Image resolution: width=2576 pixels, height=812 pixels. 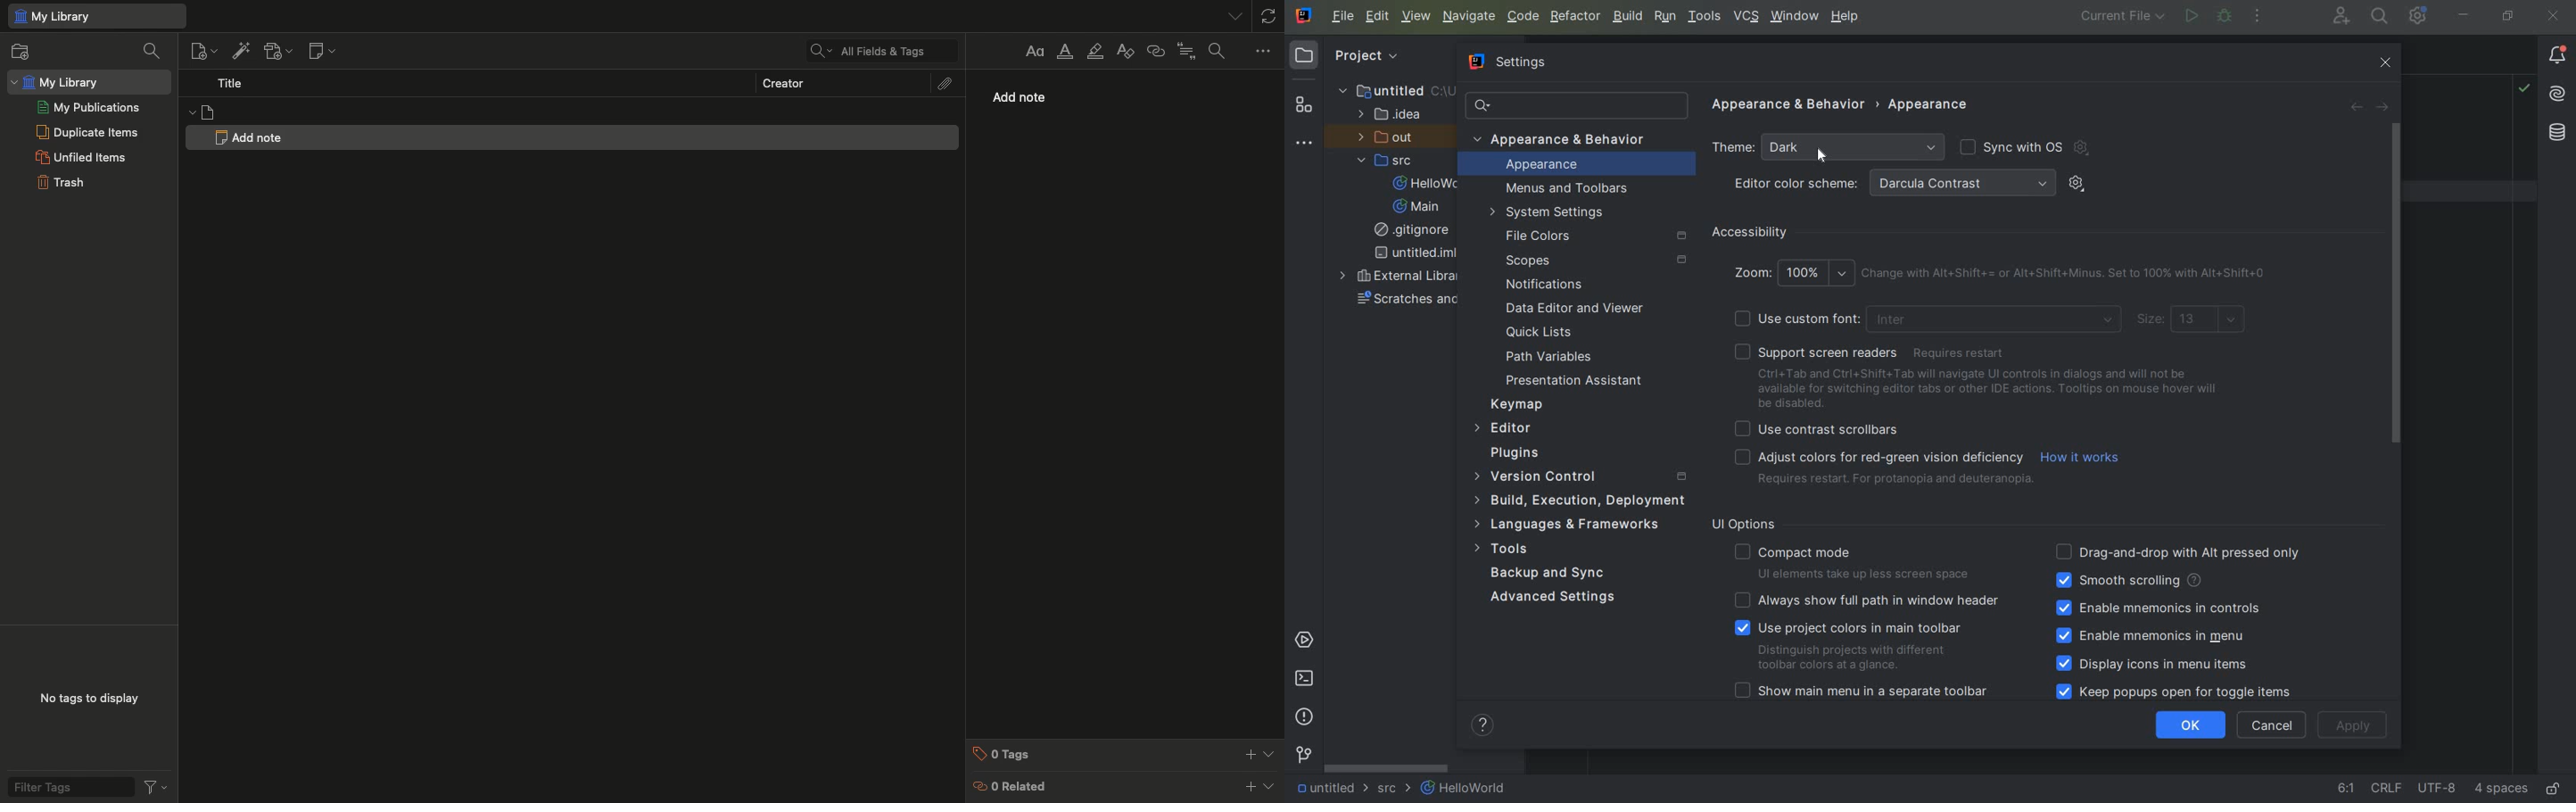 What do you see at coordinates (60, 183) in the screenshot?
I see `Trash` at bounding box center [60, 183].